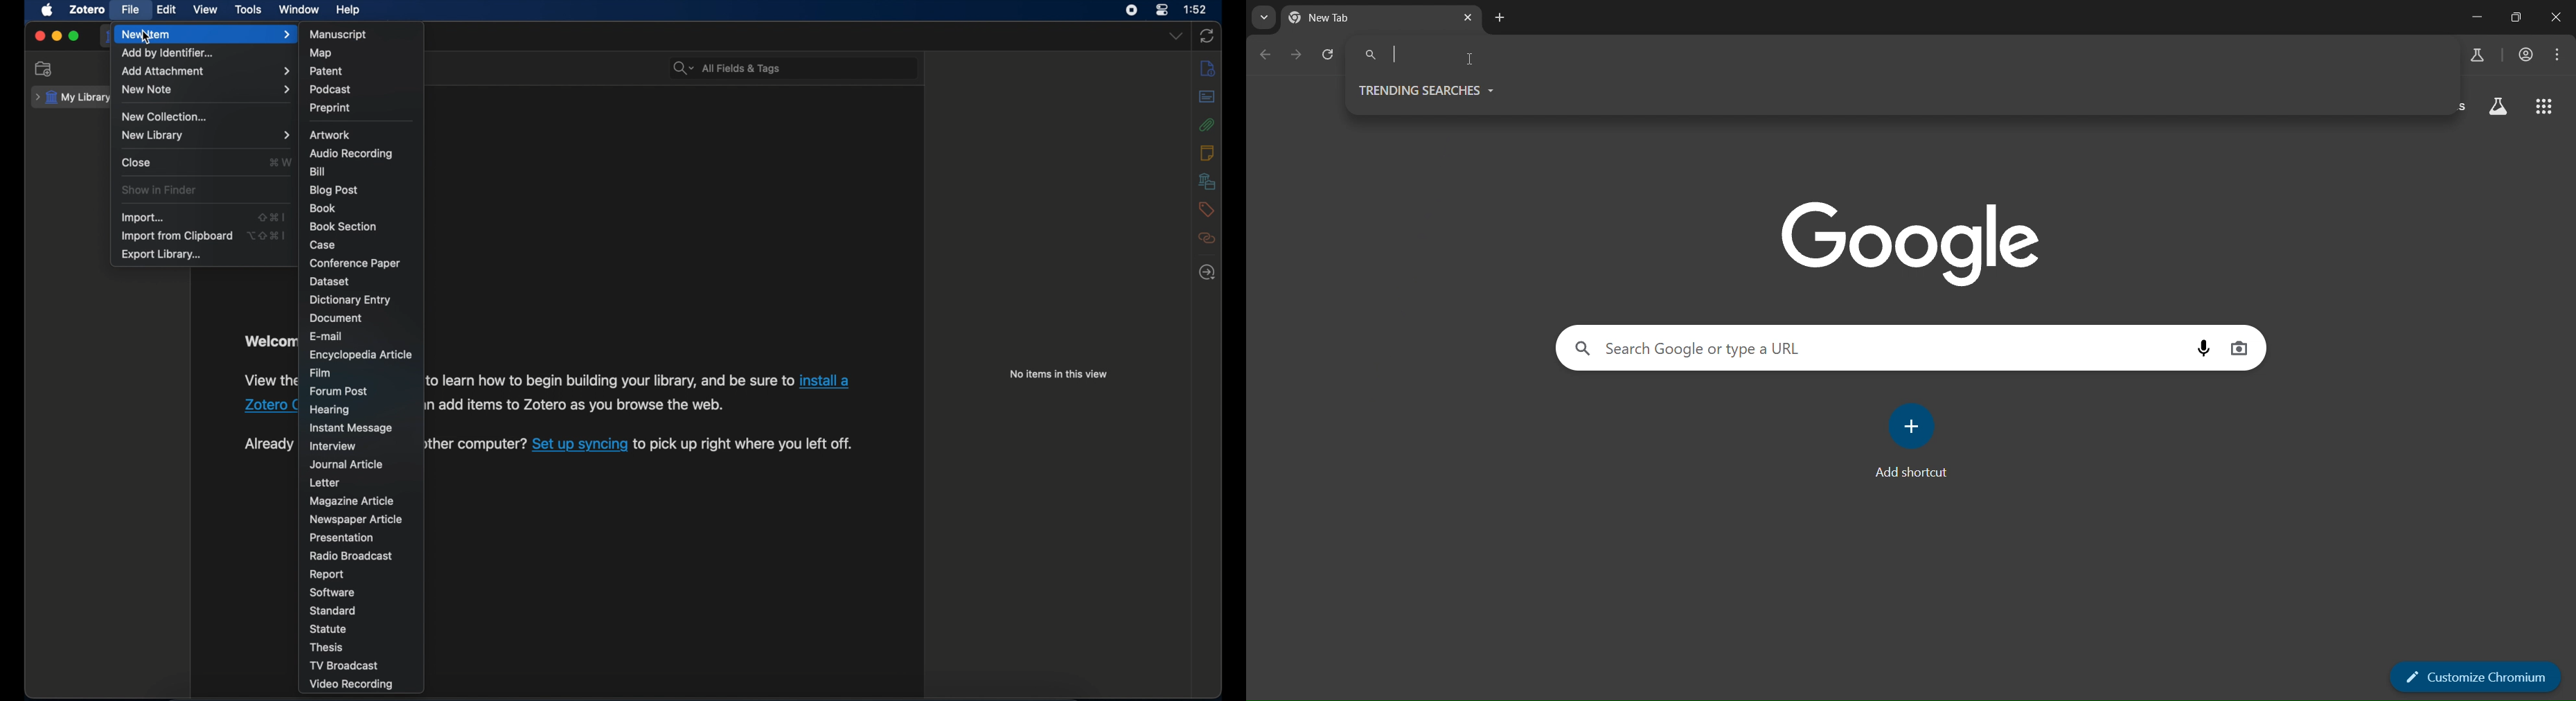 This screenshot has height=728, width=2576. What do you see at coordinates (1207, 238) in the screenshot?
I see `related` at bounding box center [1207, 238].